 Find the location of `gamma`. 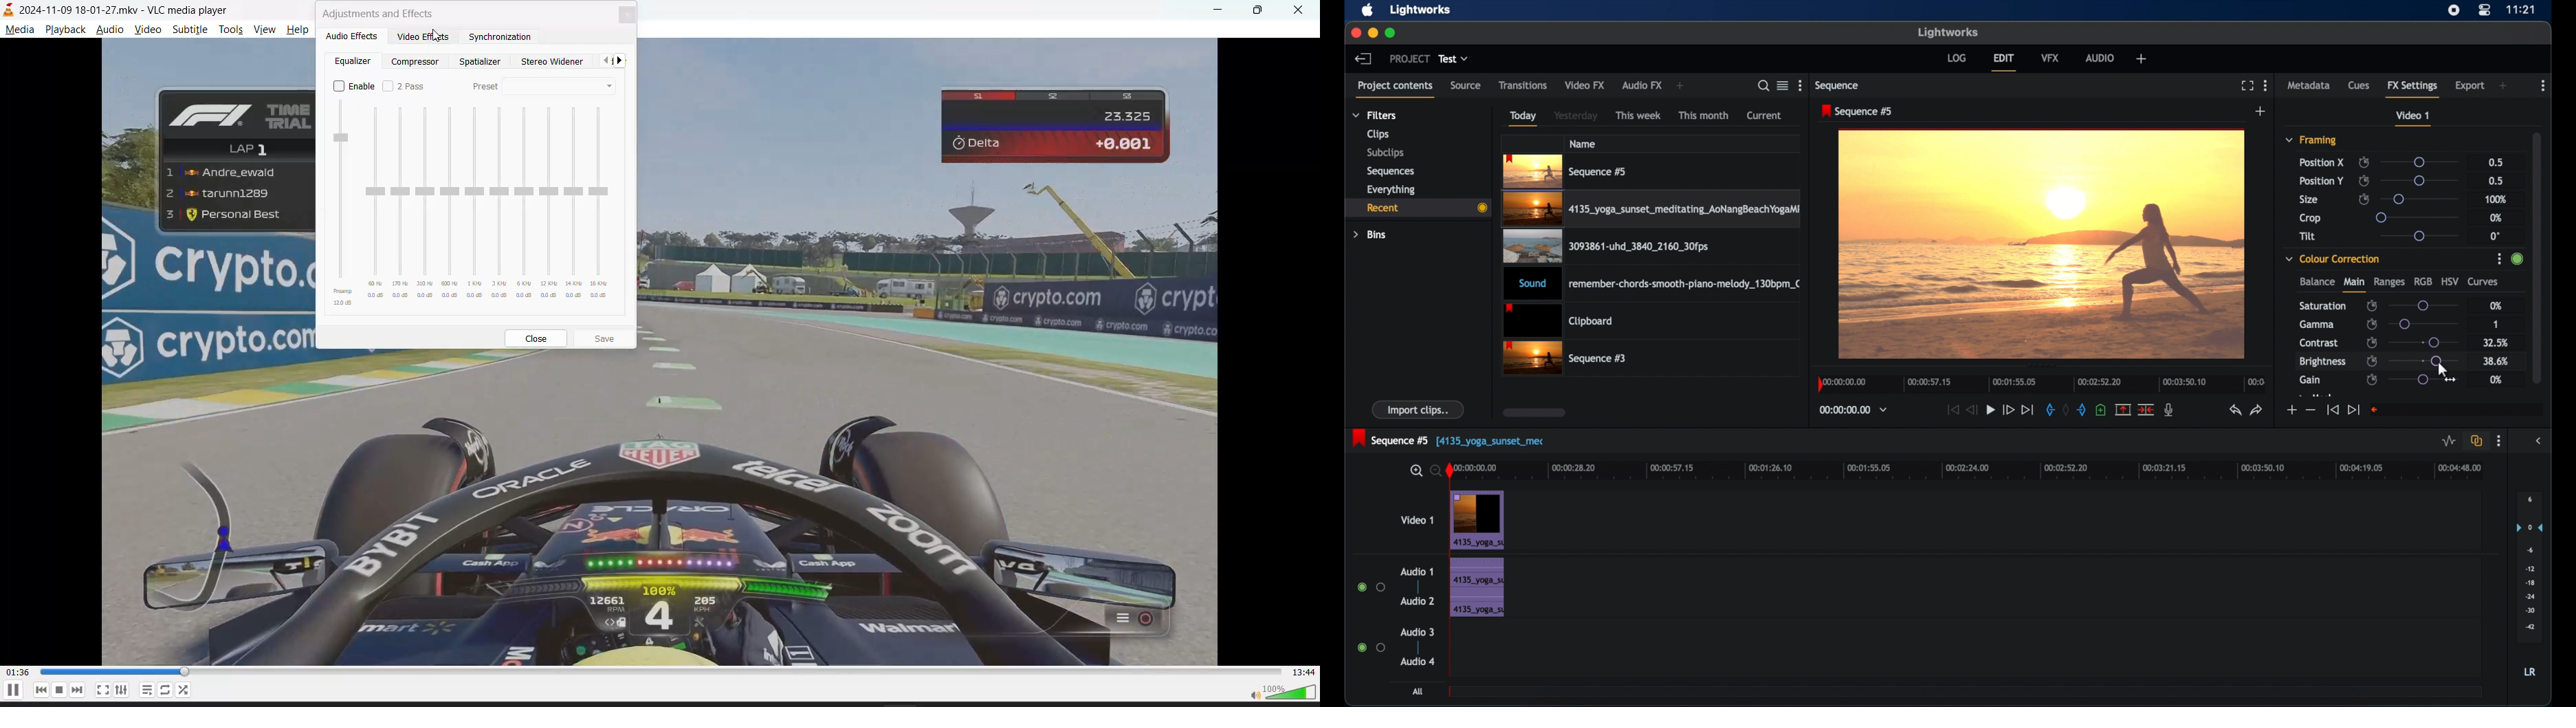

gamma is located at coordinates (2317, 324).